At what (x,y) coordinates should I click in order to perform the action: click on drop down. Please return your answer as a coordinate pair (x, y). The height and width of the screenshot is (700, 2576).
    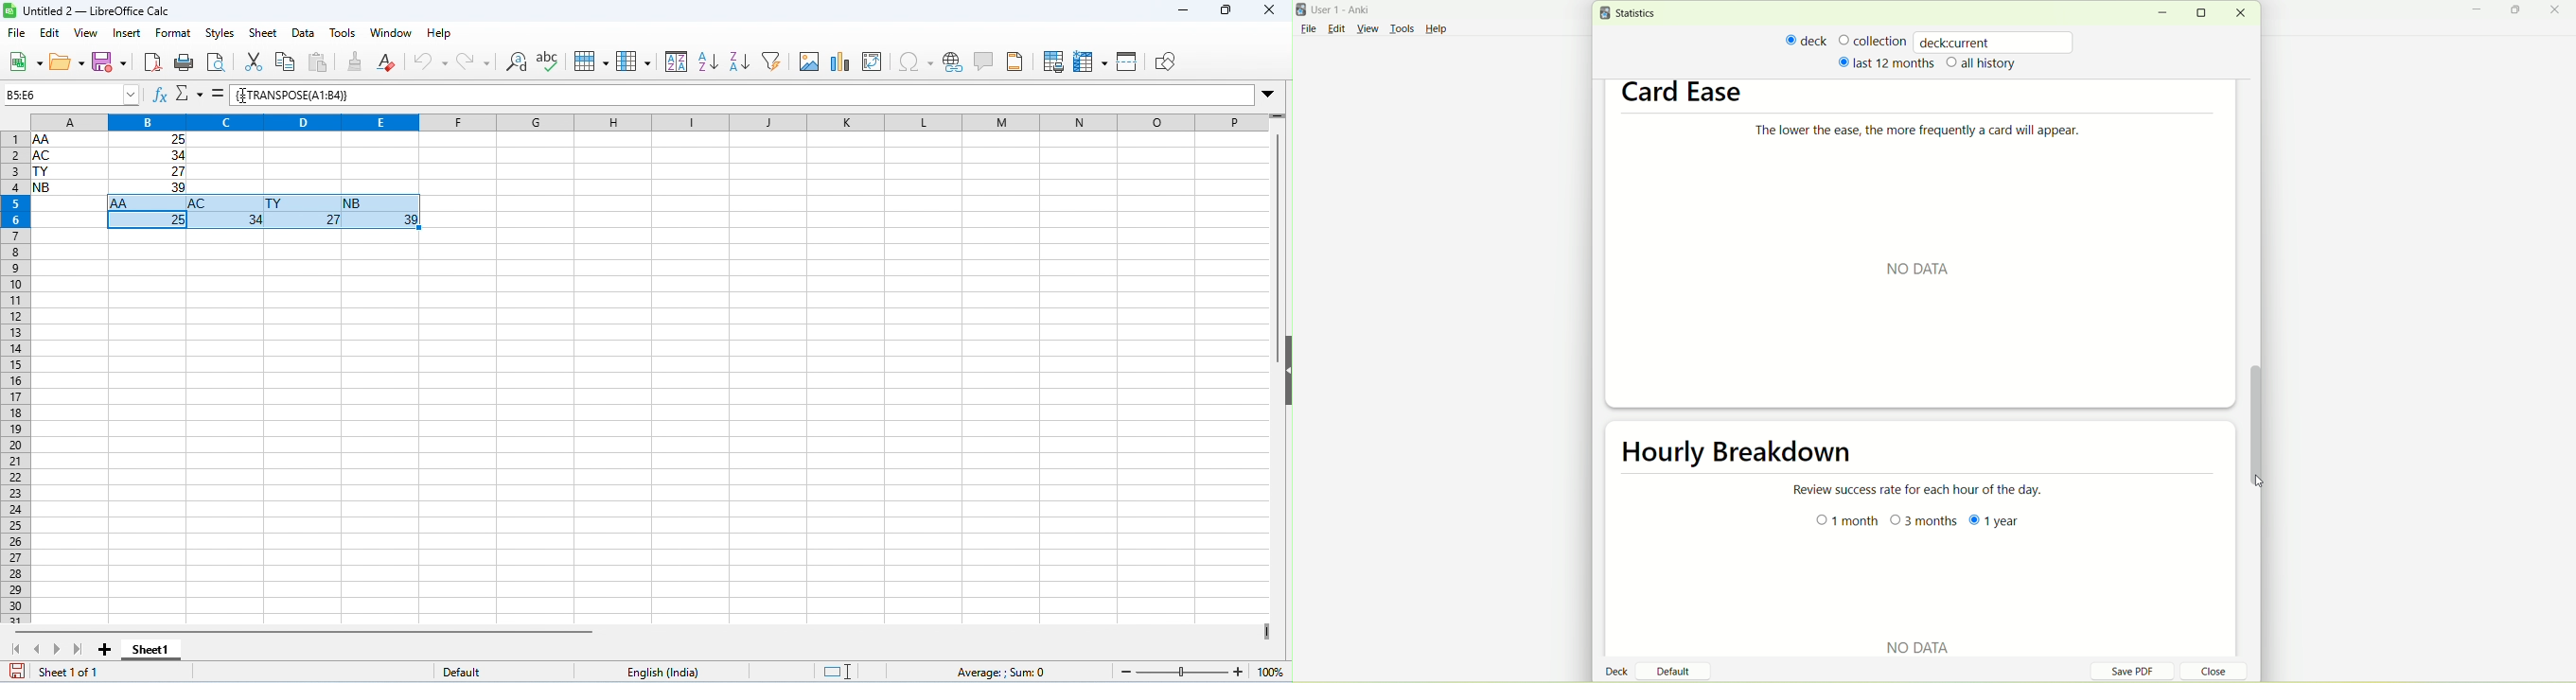
    Looking at the image, I should click on (1269, 95).